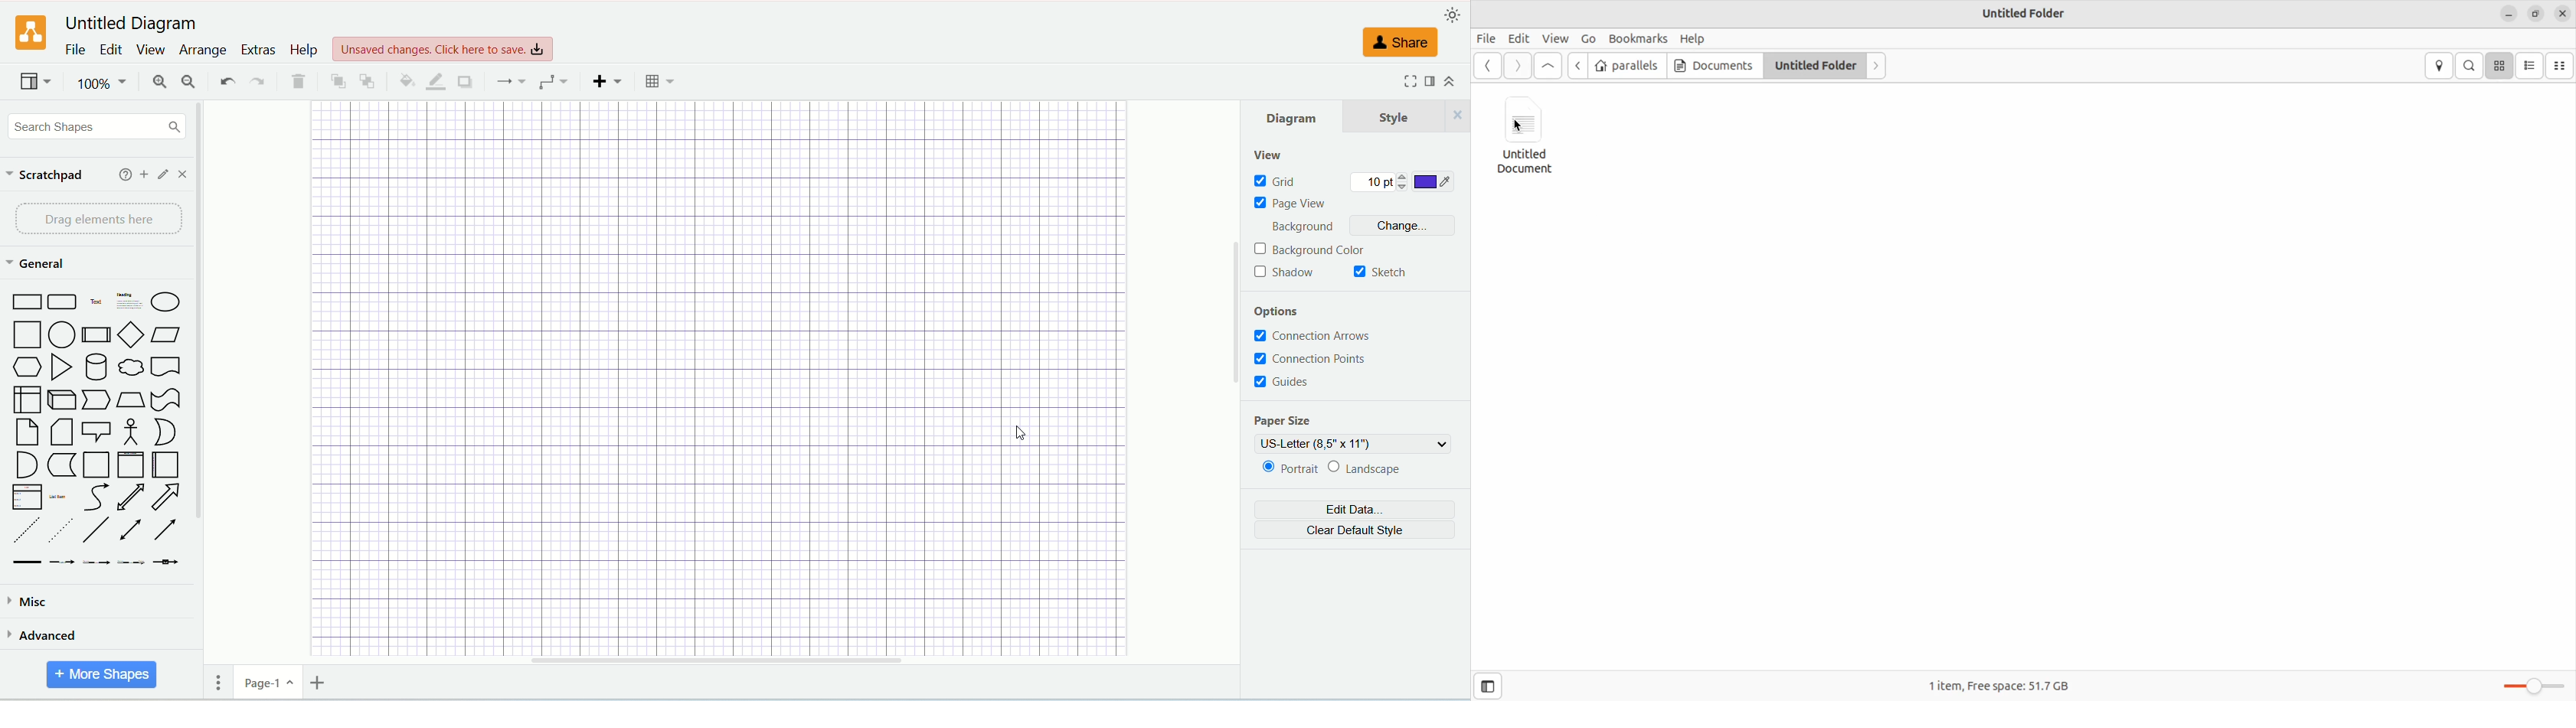 The width and height of the screenshot is (2576, 728). What do you see at coordinates (27, 432) in the screenshot?
I see `Card` at bounding box center [27, 432].